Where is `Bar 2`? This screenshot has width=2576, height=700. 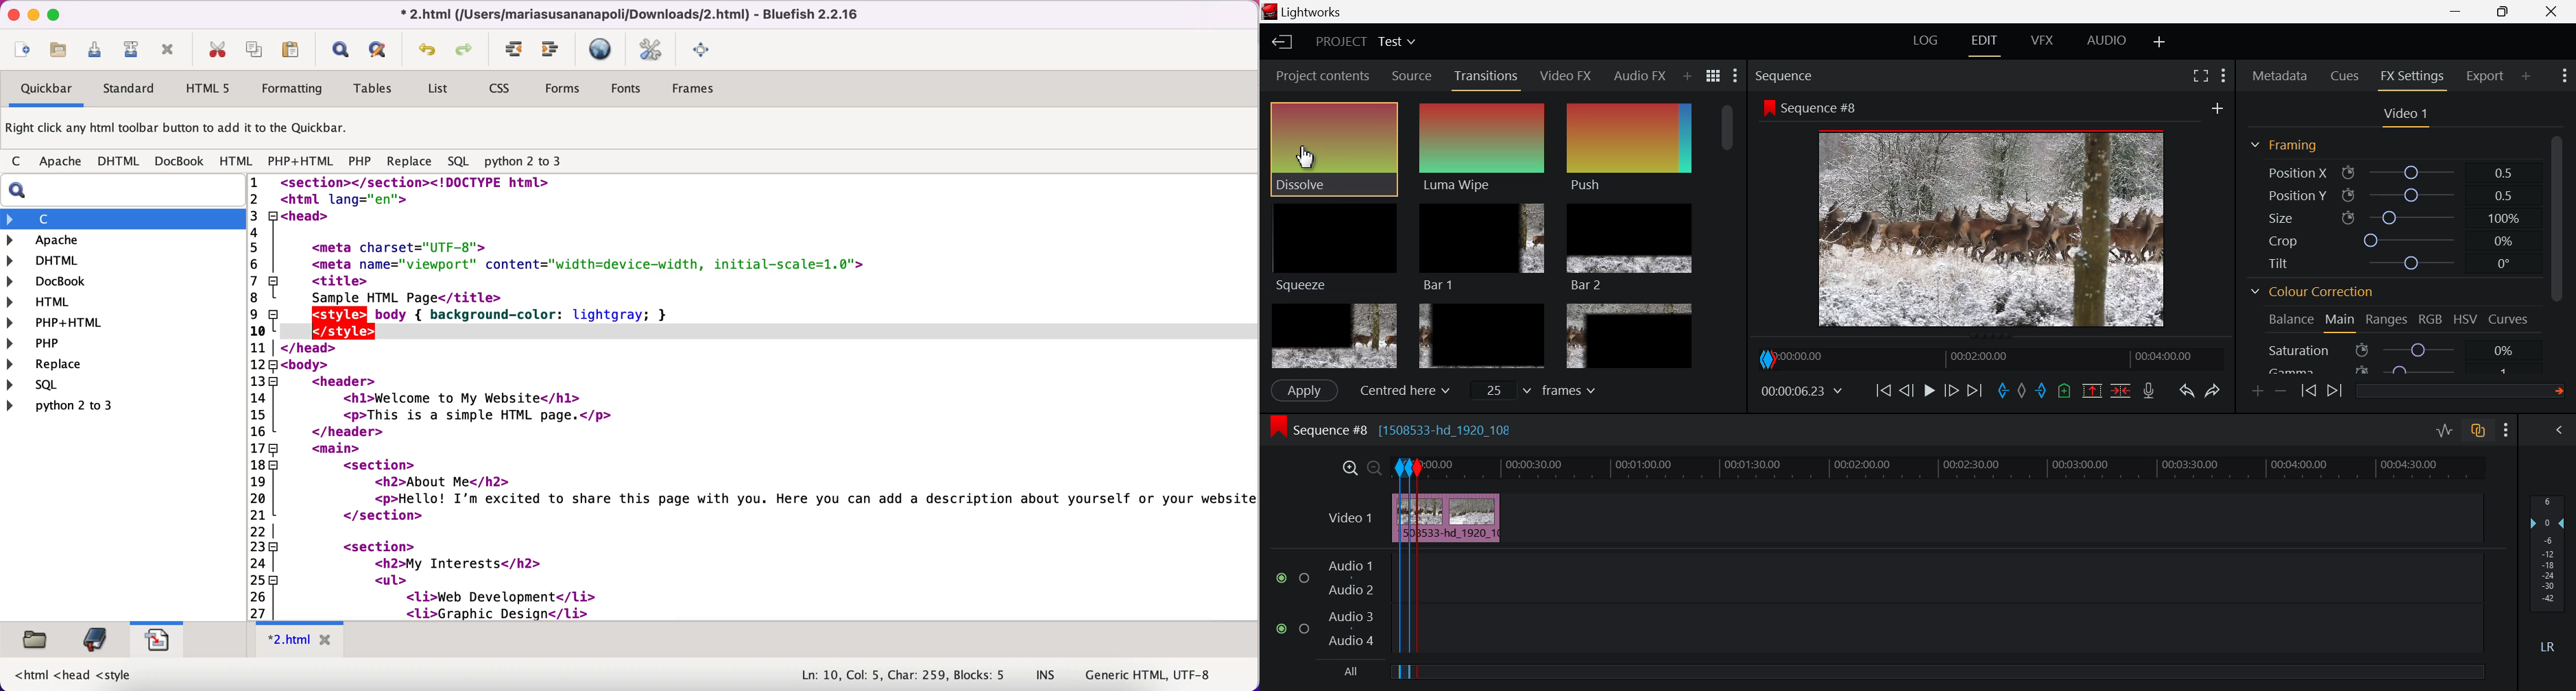
Bar 2 is located at coordinates (1630, 247).